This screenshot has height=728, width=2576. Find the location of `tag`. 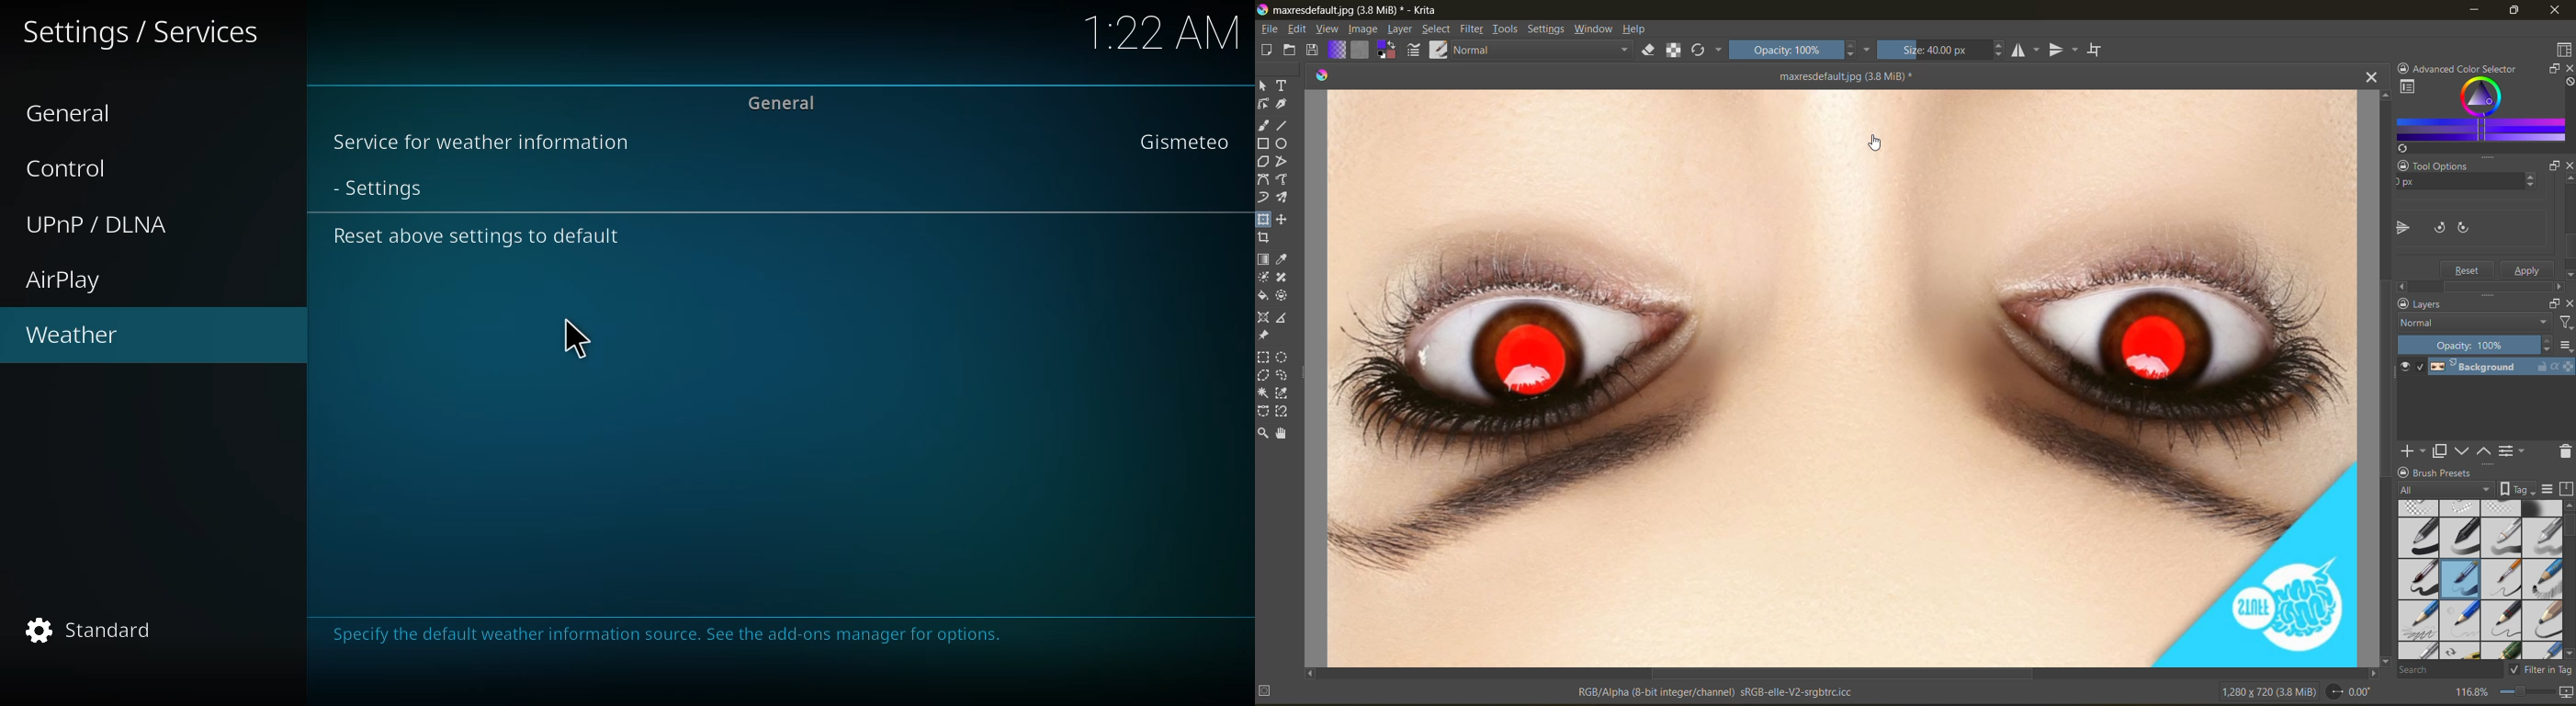

tag is located at coordinates (2443, 491).